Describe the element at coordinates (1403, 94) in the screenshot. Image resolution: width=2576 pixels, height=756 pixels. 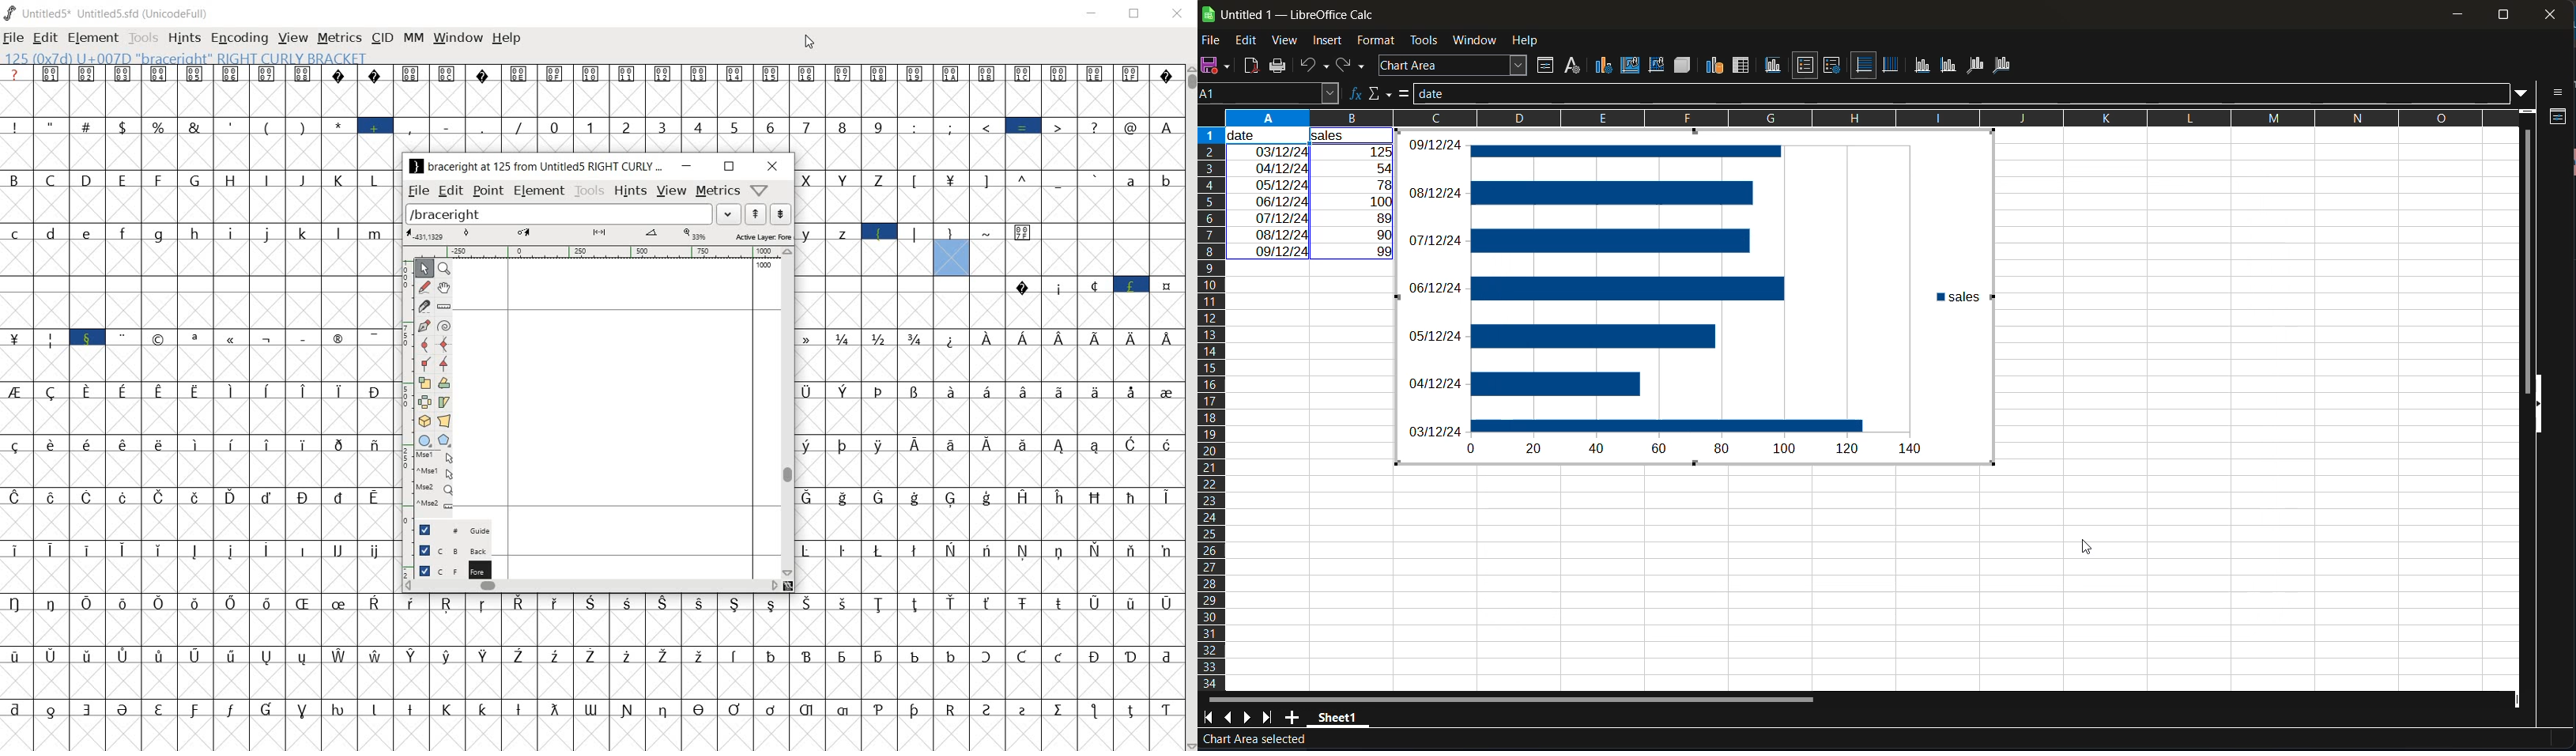
I see `formula` at that location.